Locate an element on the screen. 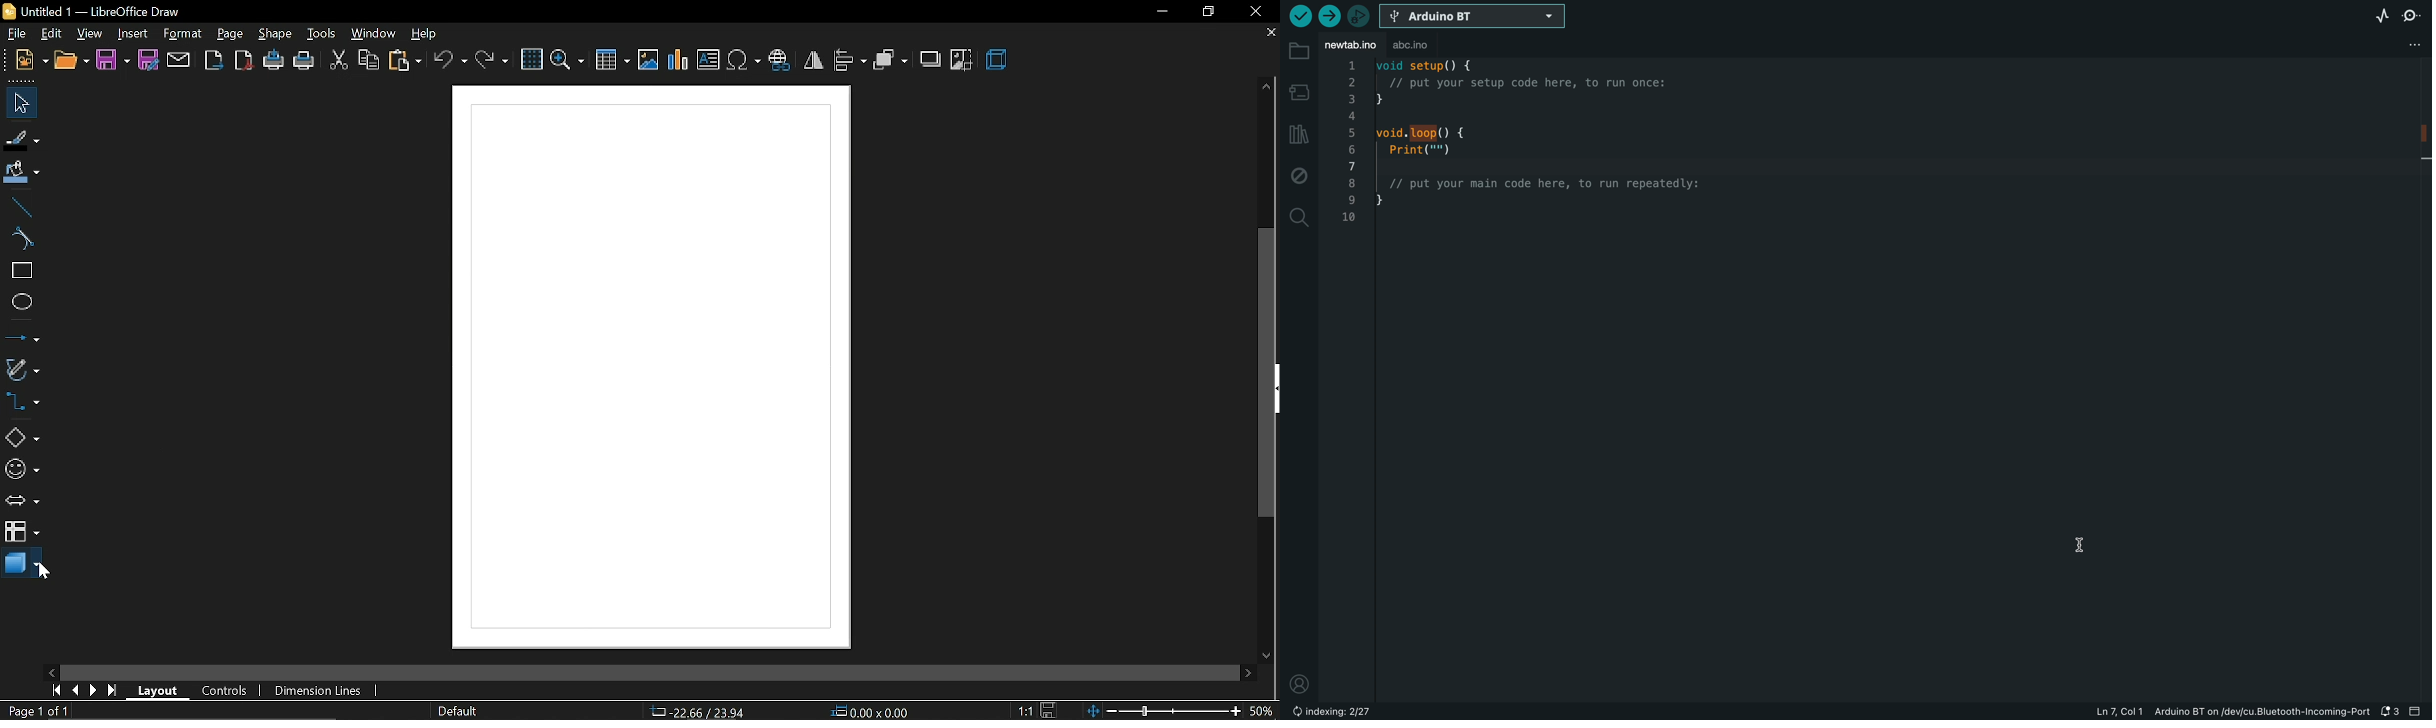 The width and height of the screenshot is (2436, 728). help is located at coordinates (429, 33).